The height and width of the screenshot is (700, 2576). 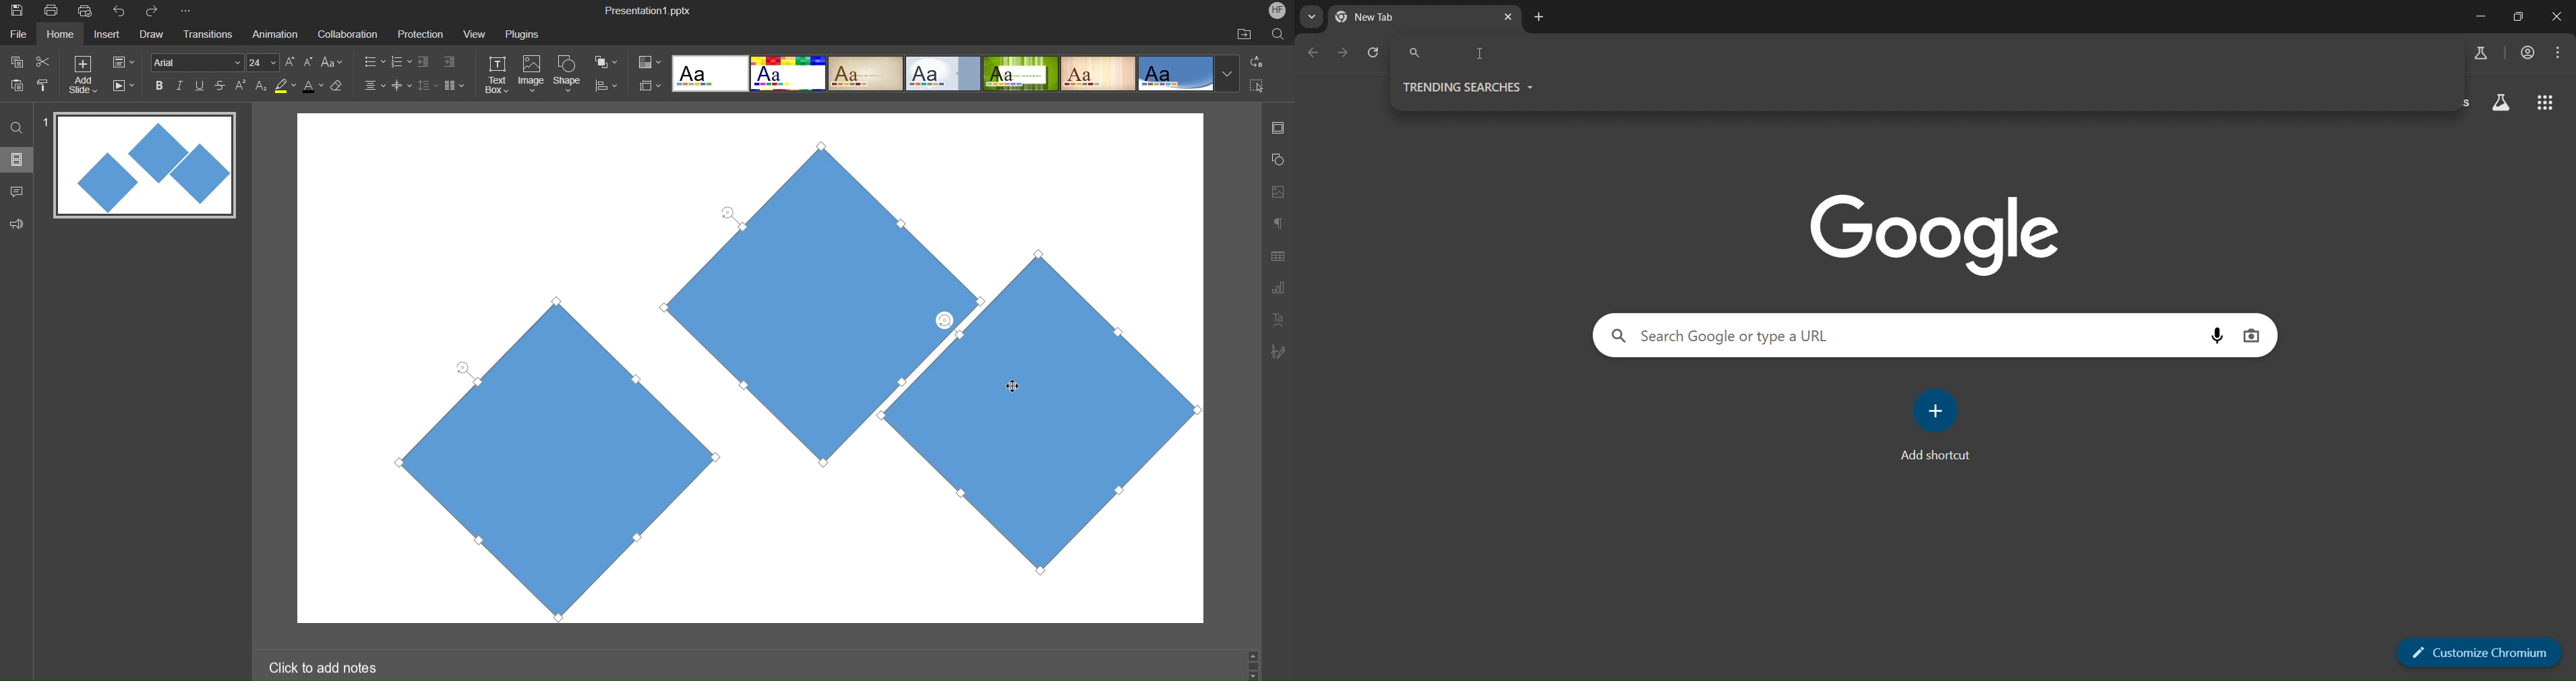 I want to click on Increase Font, so click(x=291, y=62).